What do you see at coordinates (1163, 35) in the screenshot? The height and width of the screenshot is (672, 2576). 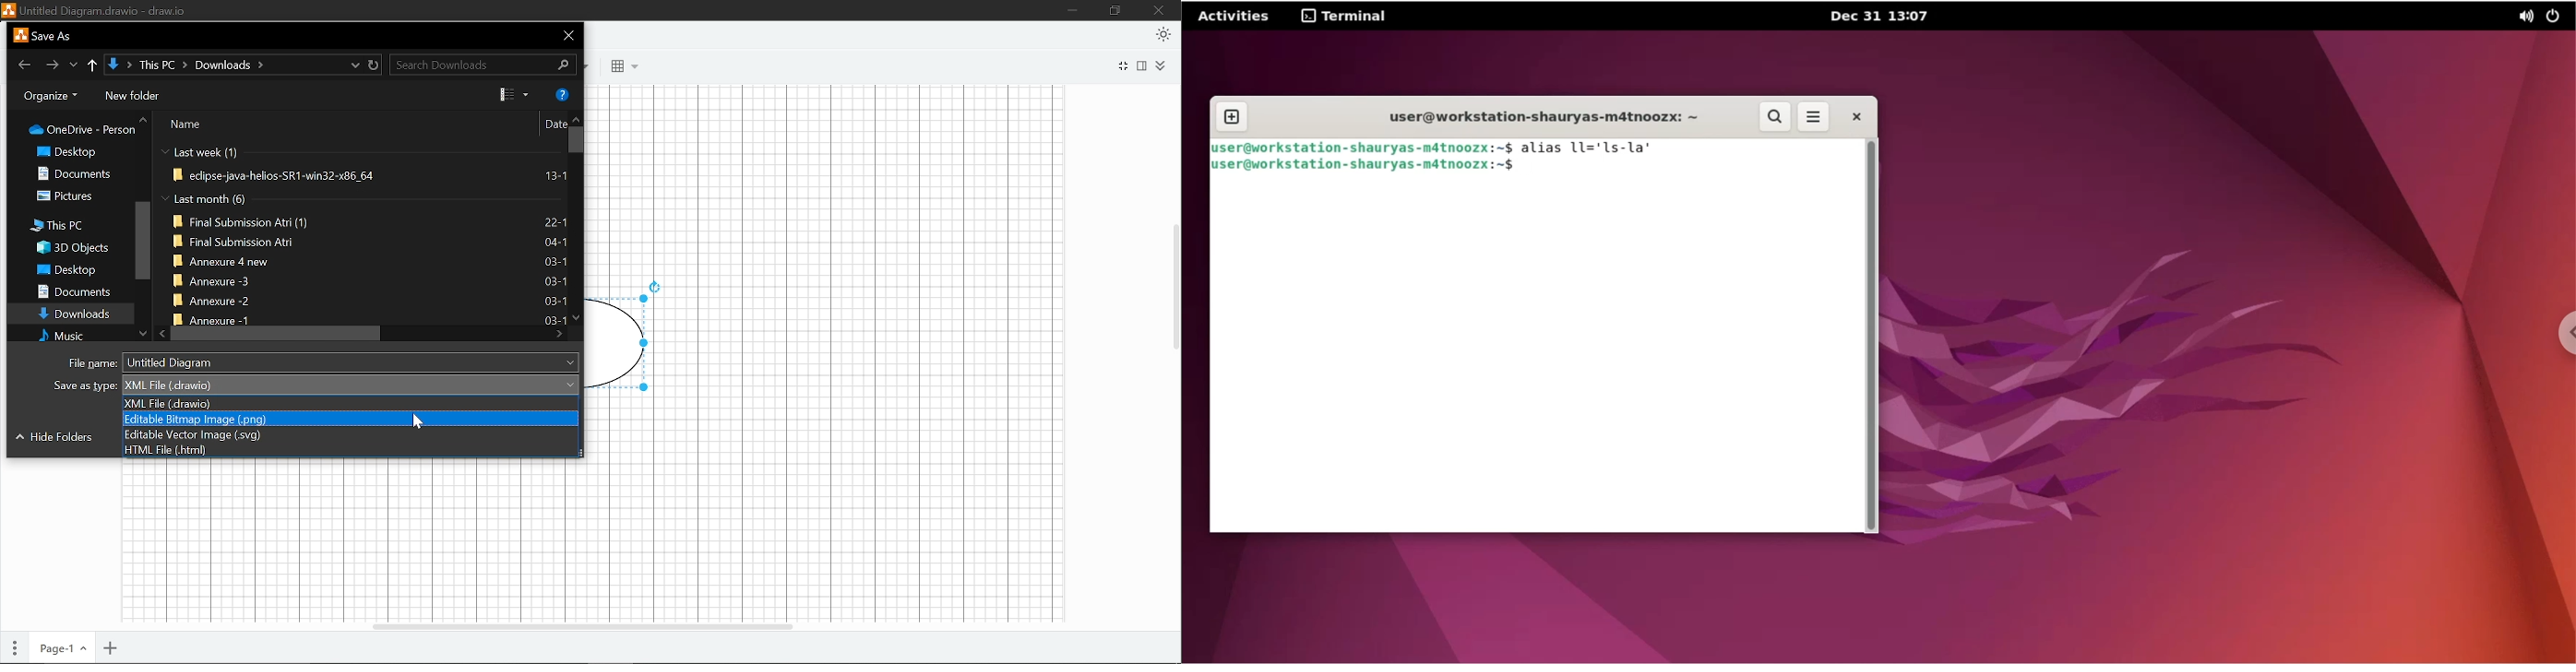 I see `Appearence` at bounding box center [1163, 35].